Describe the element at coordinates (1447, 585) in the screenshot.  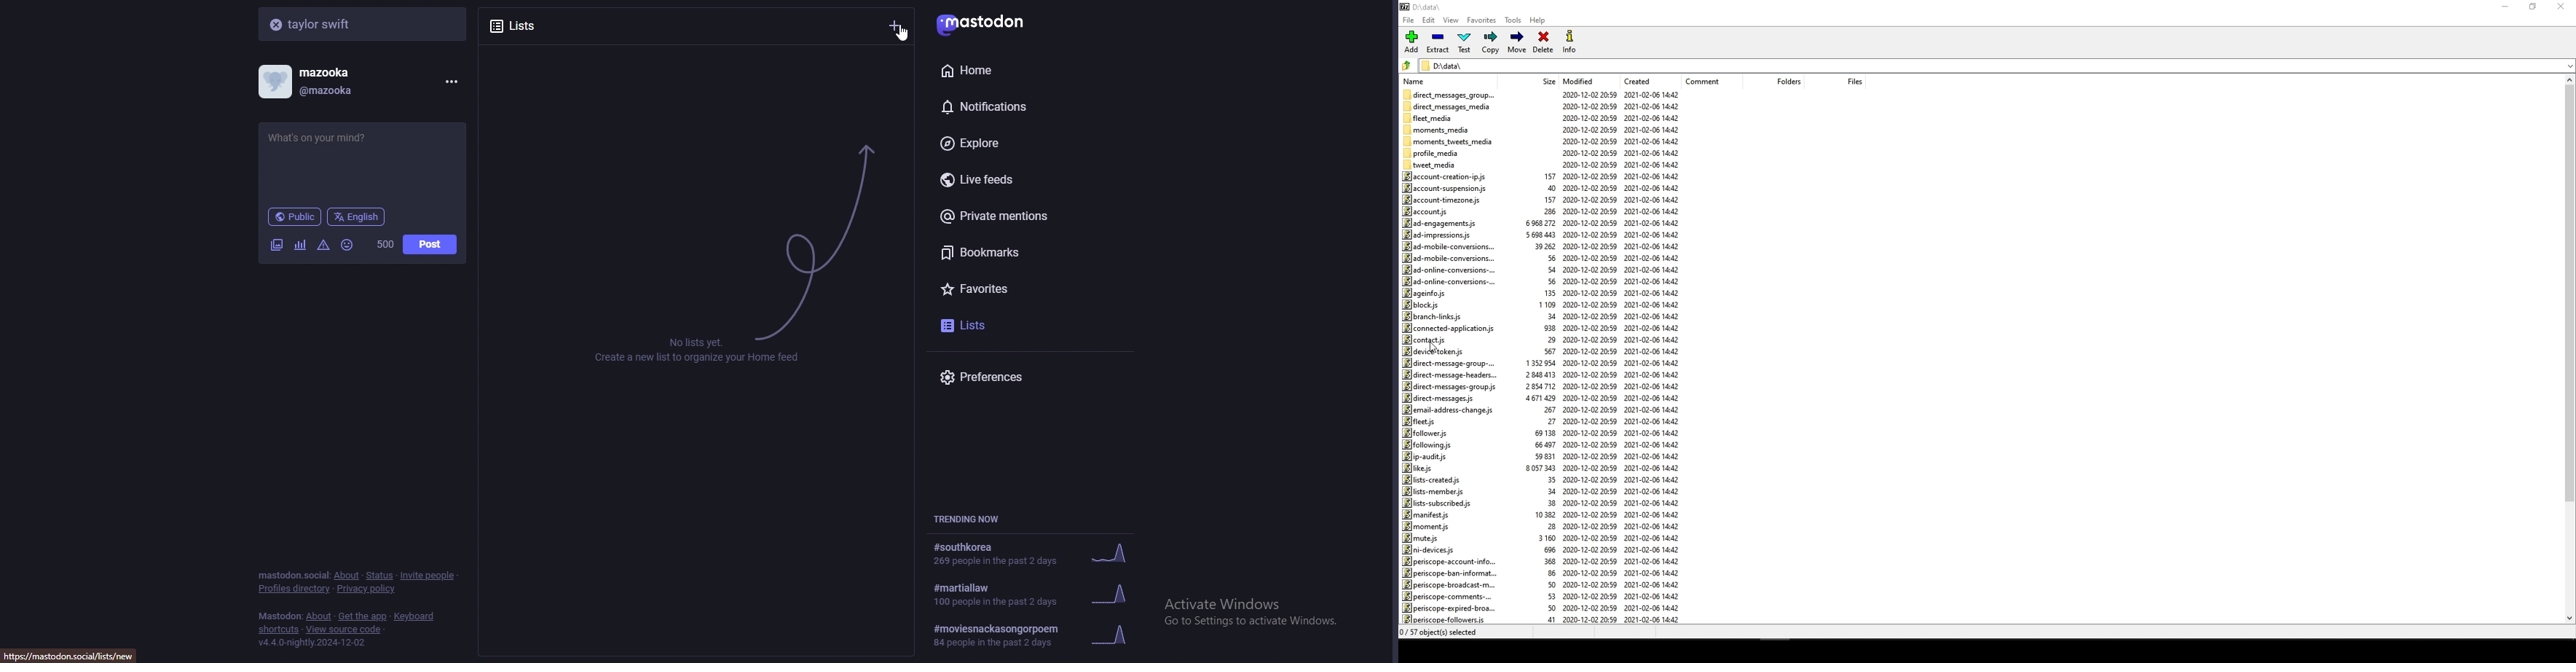
I see `periscope-broadcast-m` at that location.